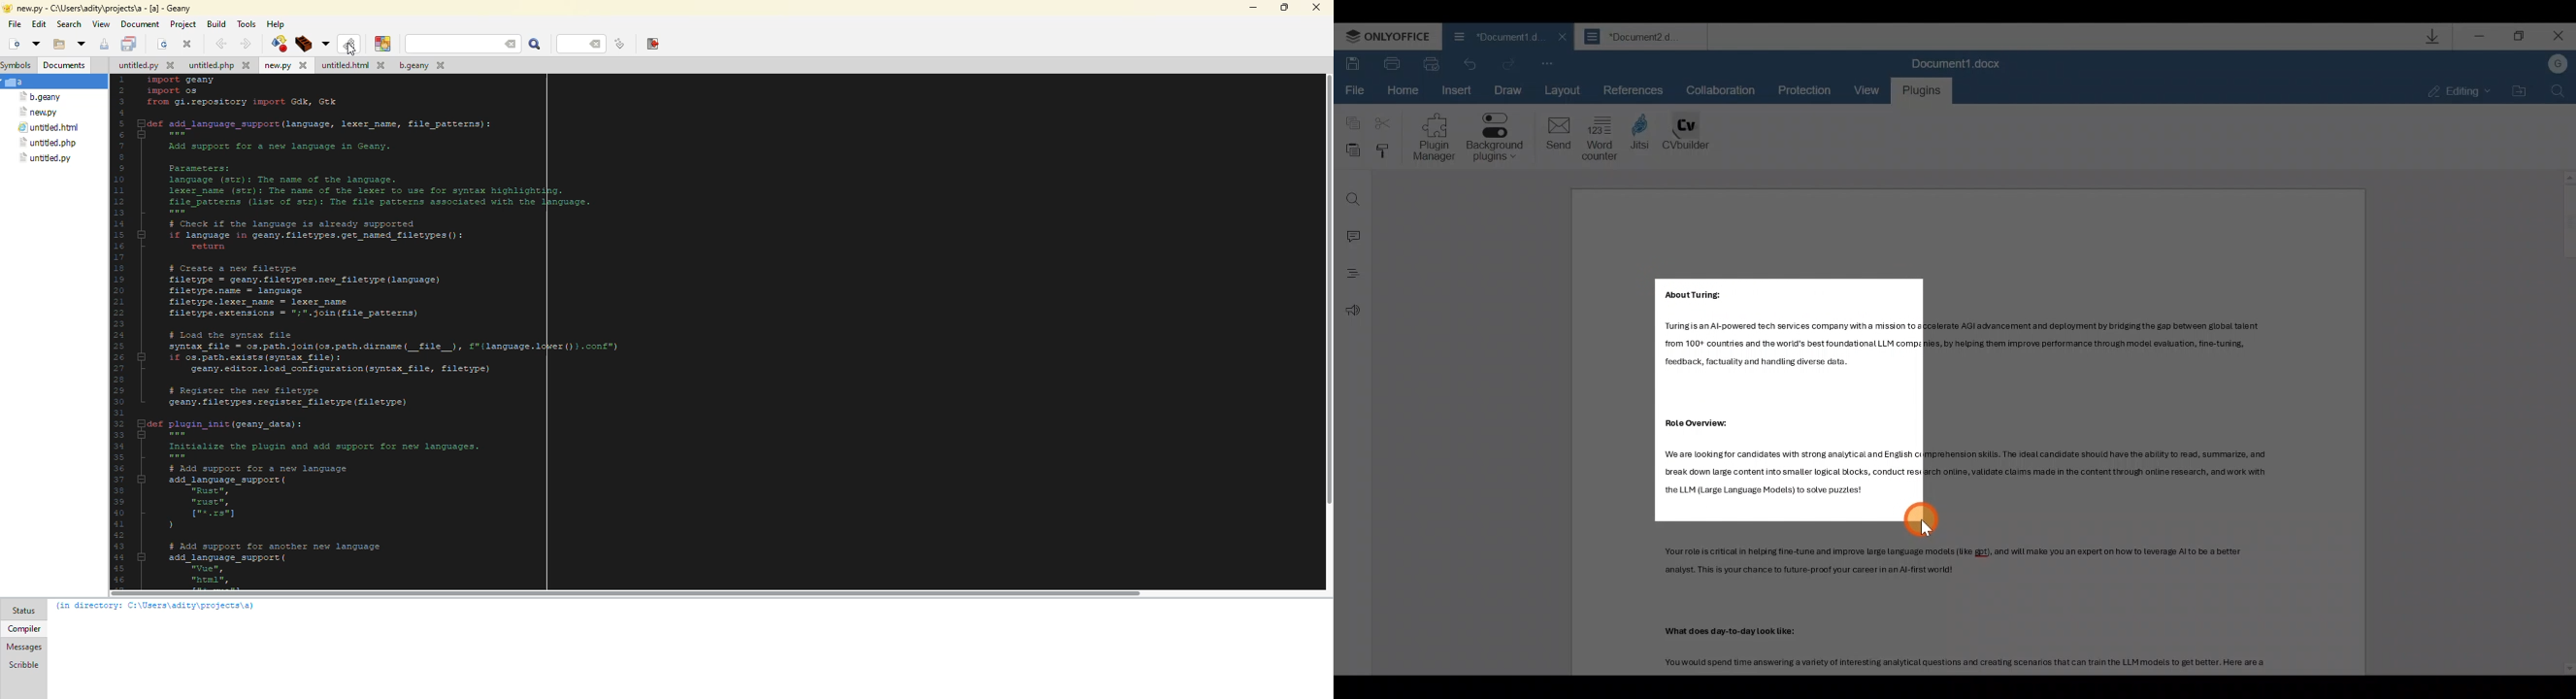  What do you see at coordinates (2429, 36) in the screenshot?
I see `Downloads` at bounding box center [2429, 36].